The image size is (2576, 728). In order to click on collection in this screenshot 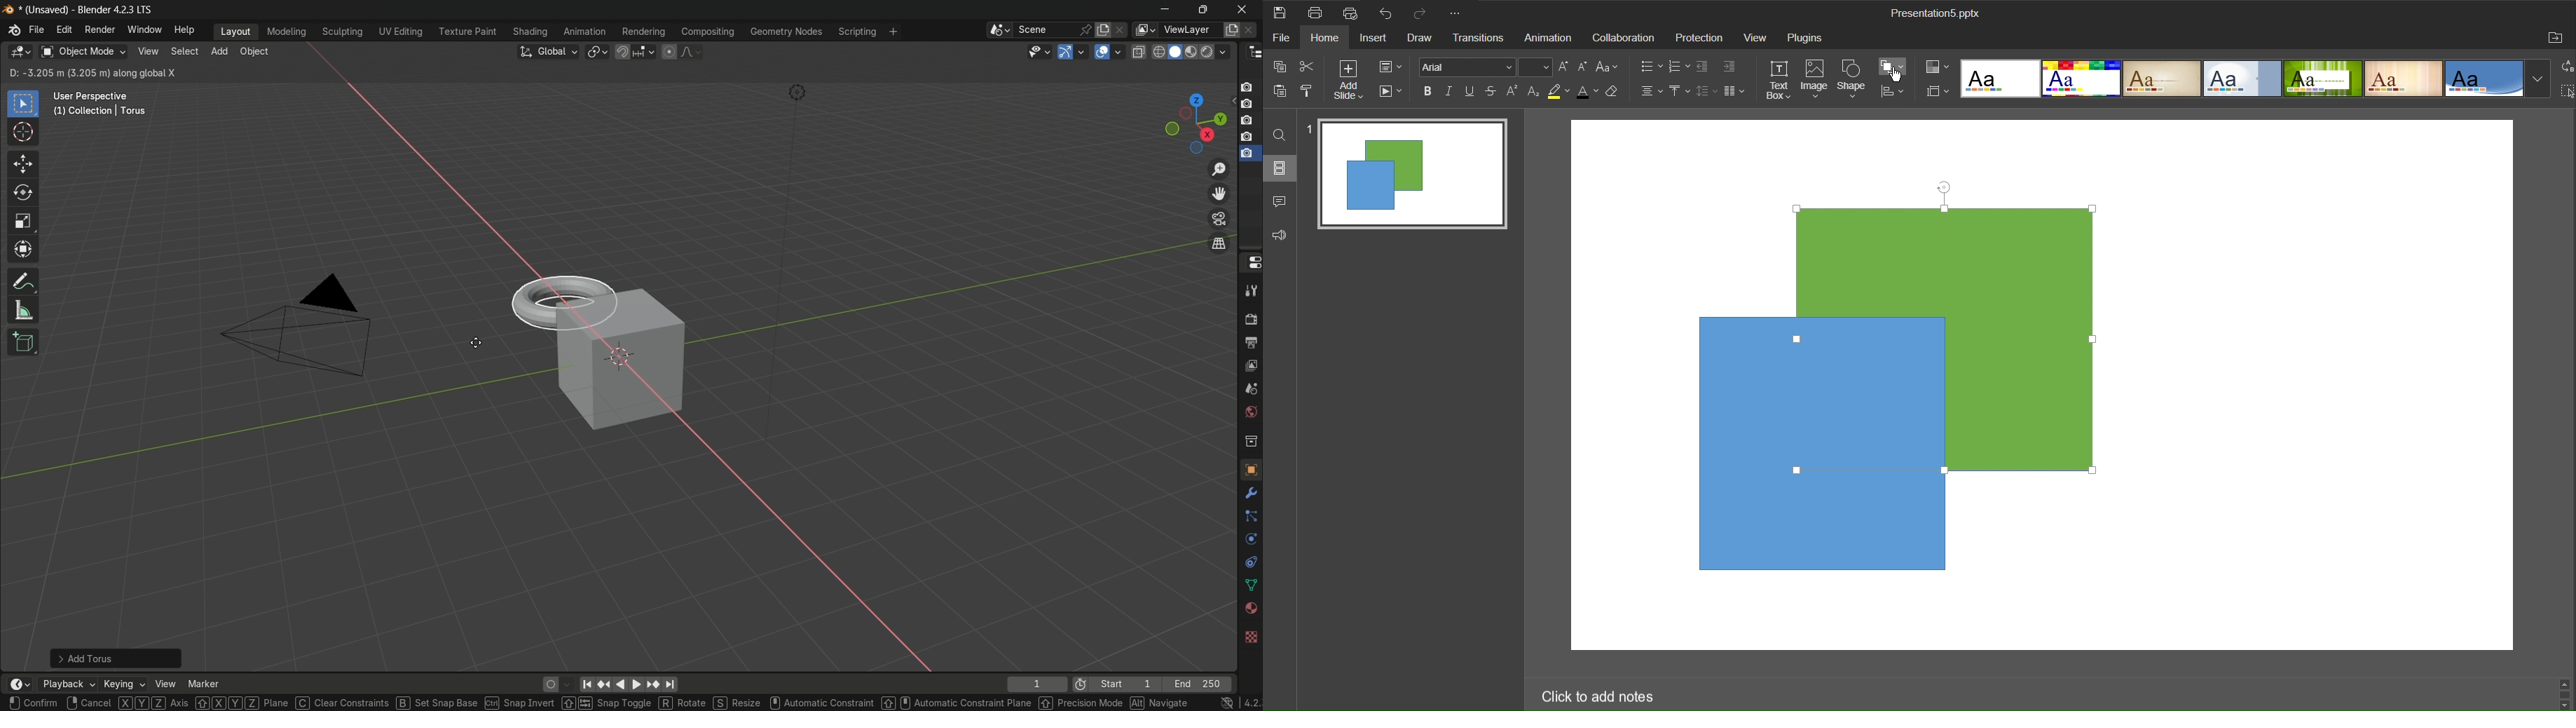, I will do `click(1250, 440)`.